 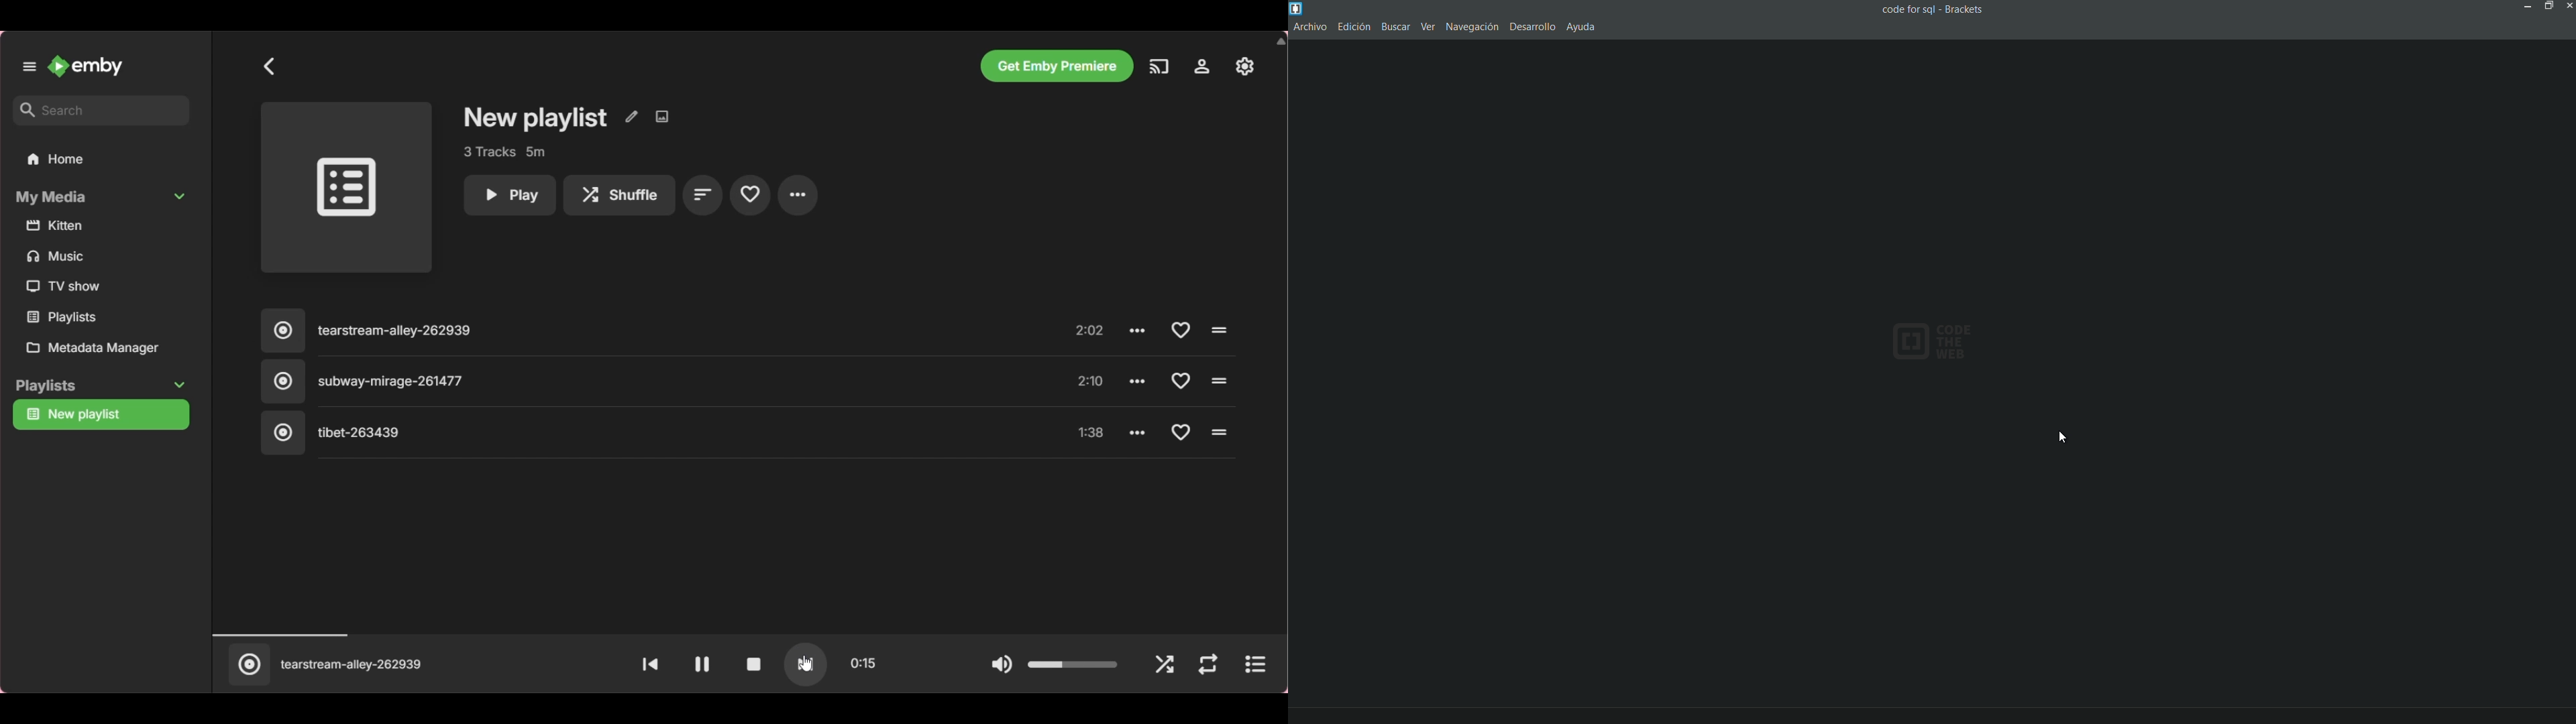 What do you see at coordinates (649, 663) in the screenshot?
I see `Play previous song` at bounding box center [649, 663].